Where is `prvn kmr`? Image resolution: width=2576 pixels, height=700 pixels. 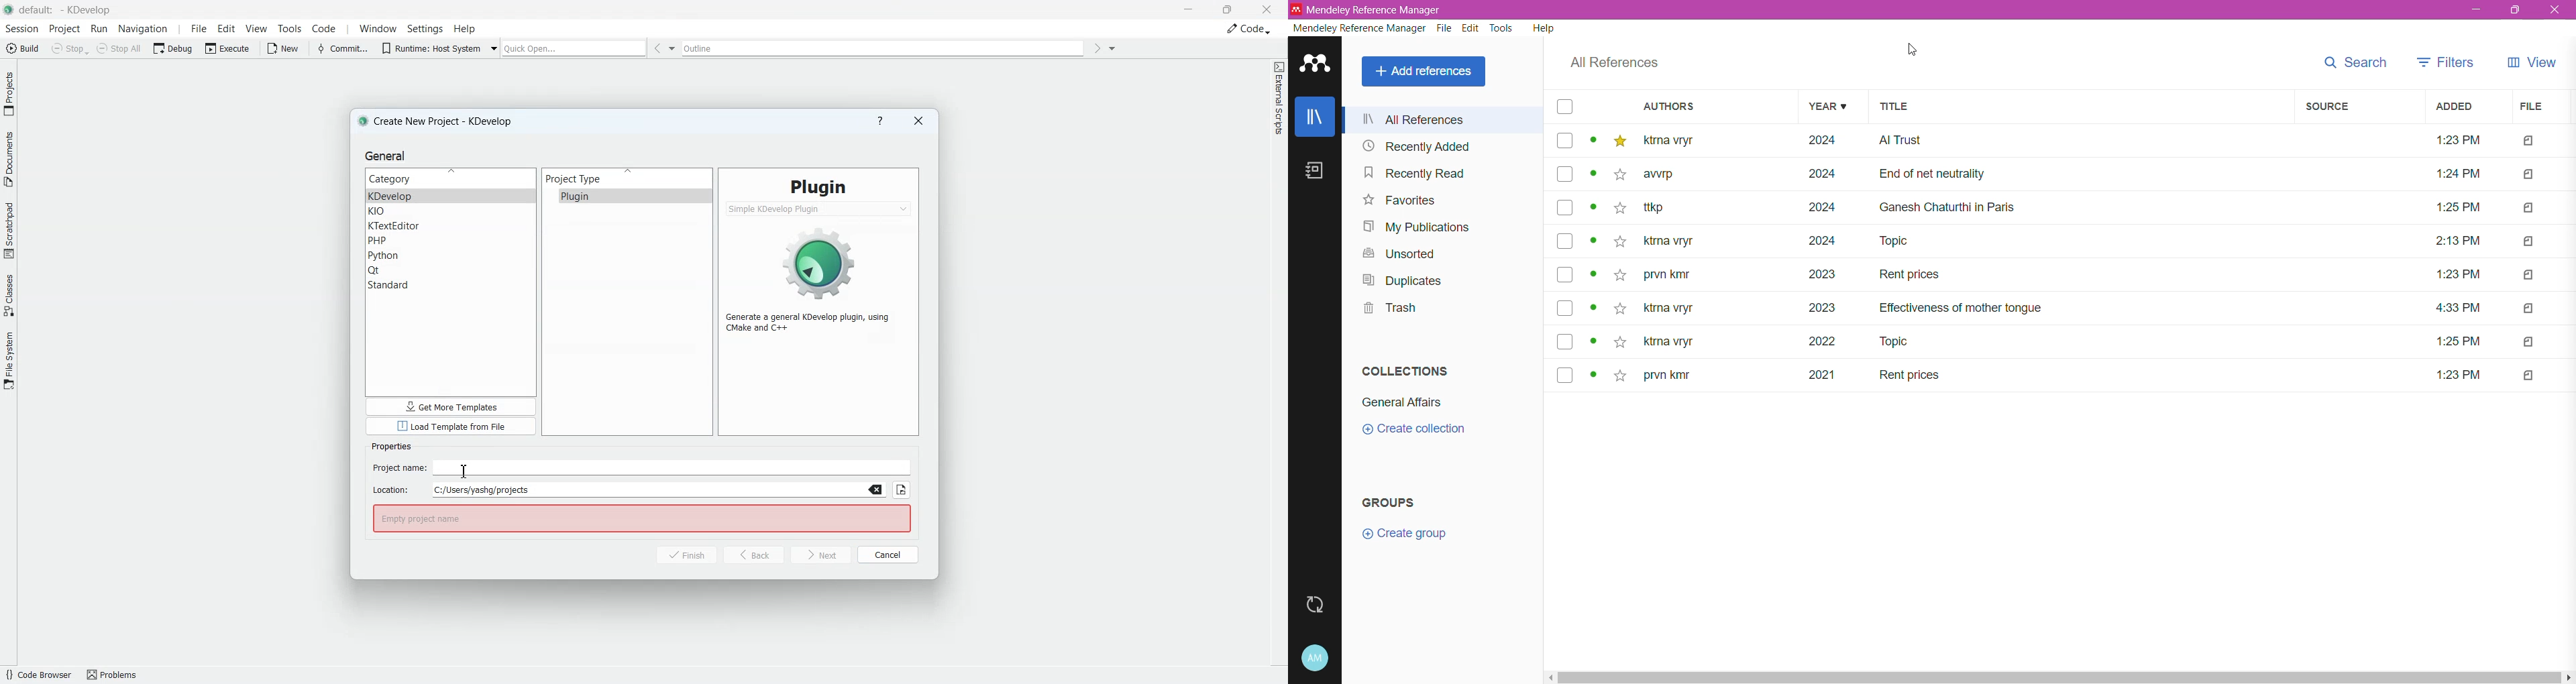
prvn kmr is located at coordinates (1668, 376).